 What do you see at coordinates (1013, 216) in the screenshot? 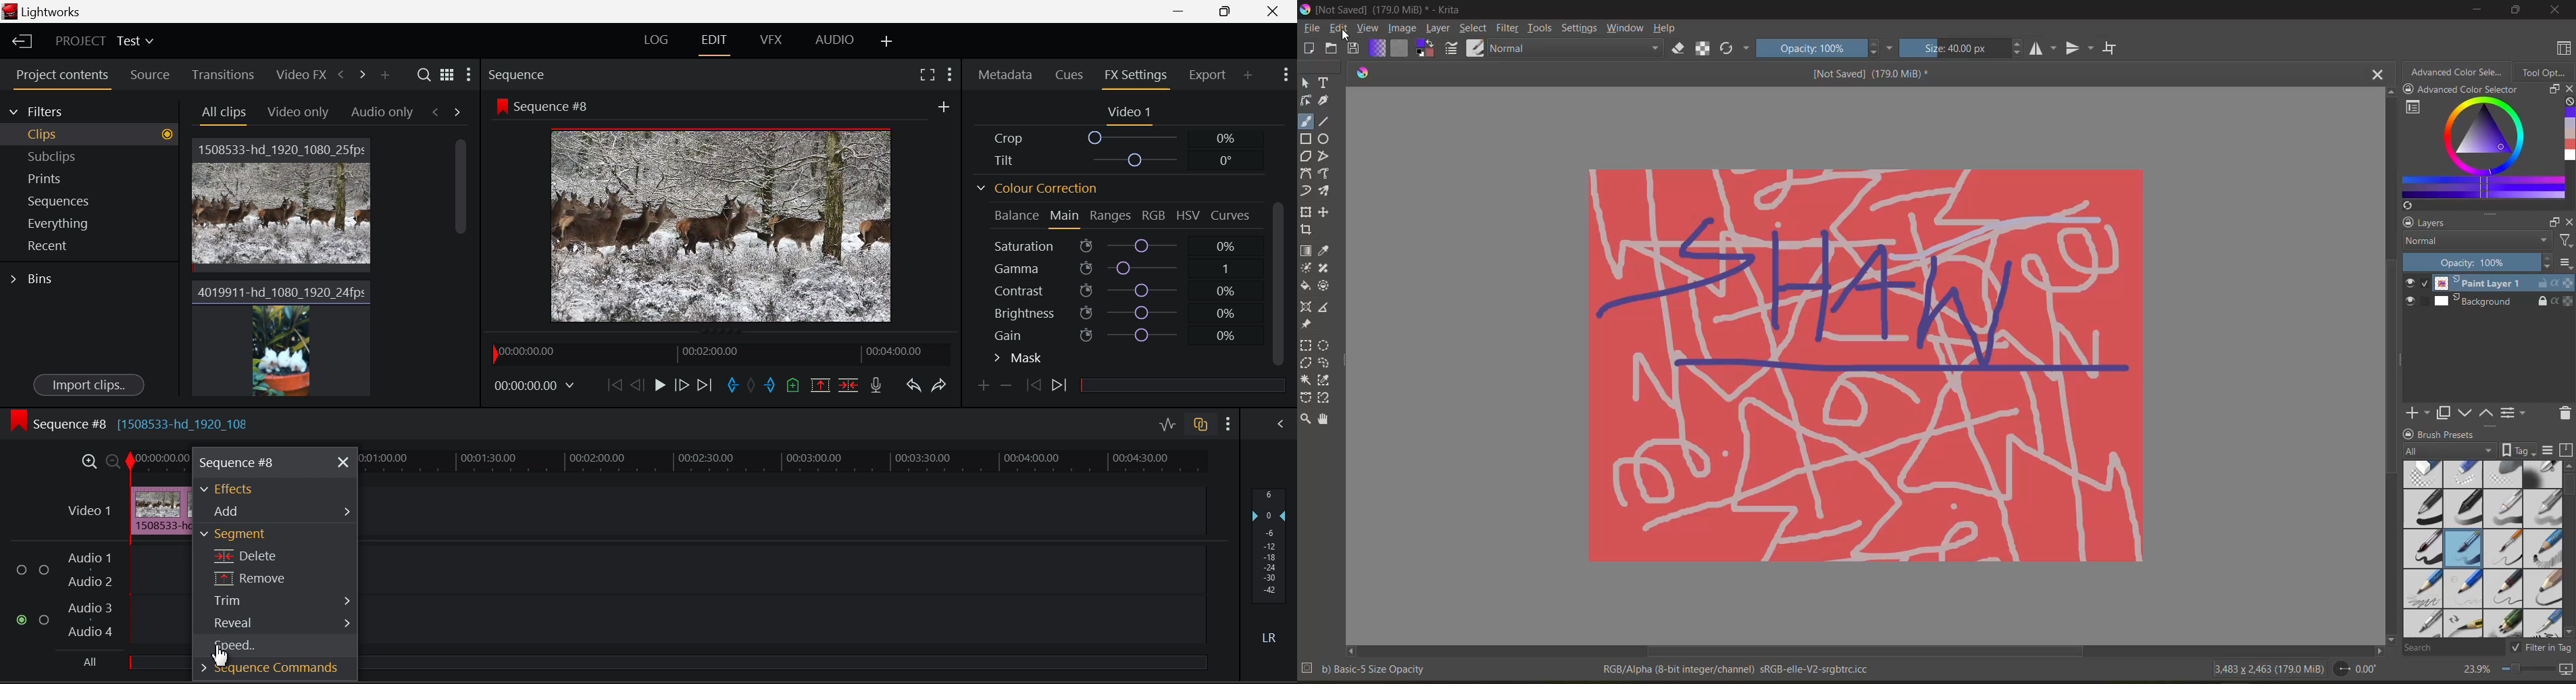
I see `Balance` at bounding box center [1013, 216].